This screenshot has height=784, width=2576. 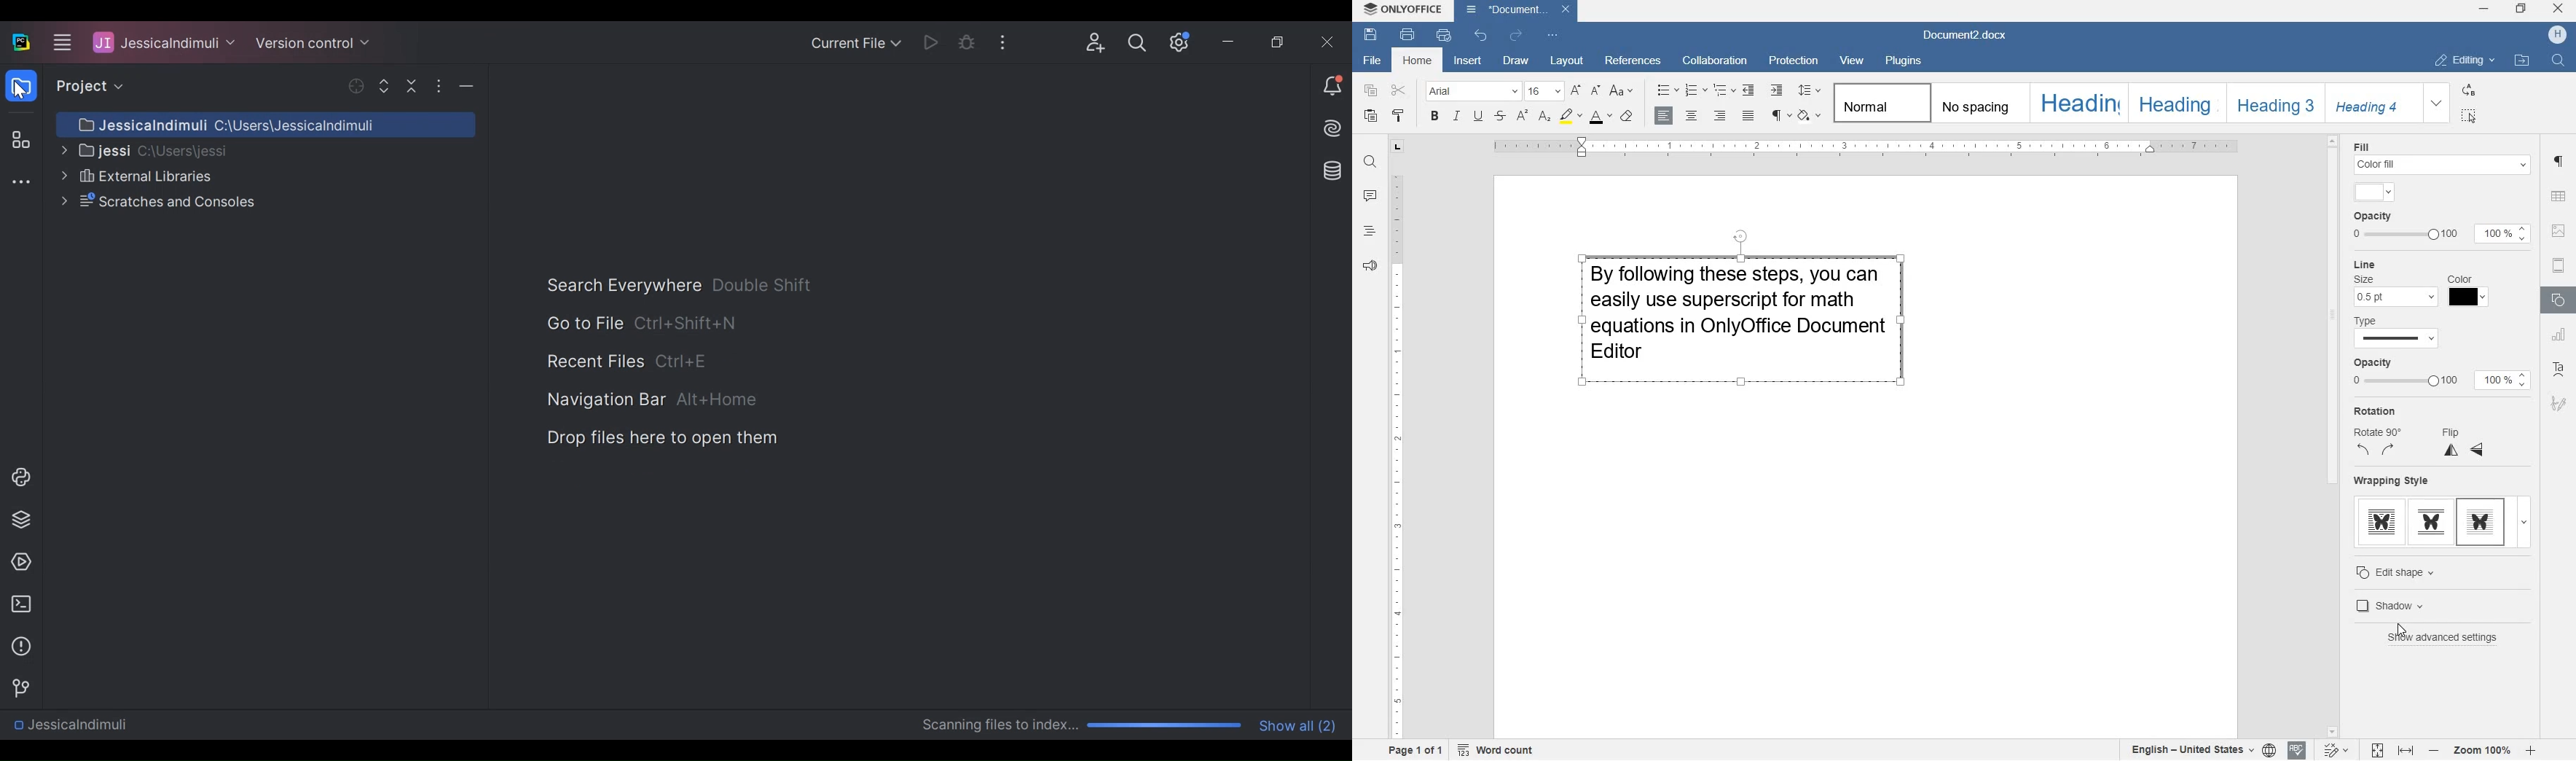 I want to click on FIND, so click(x=2559, y=62).